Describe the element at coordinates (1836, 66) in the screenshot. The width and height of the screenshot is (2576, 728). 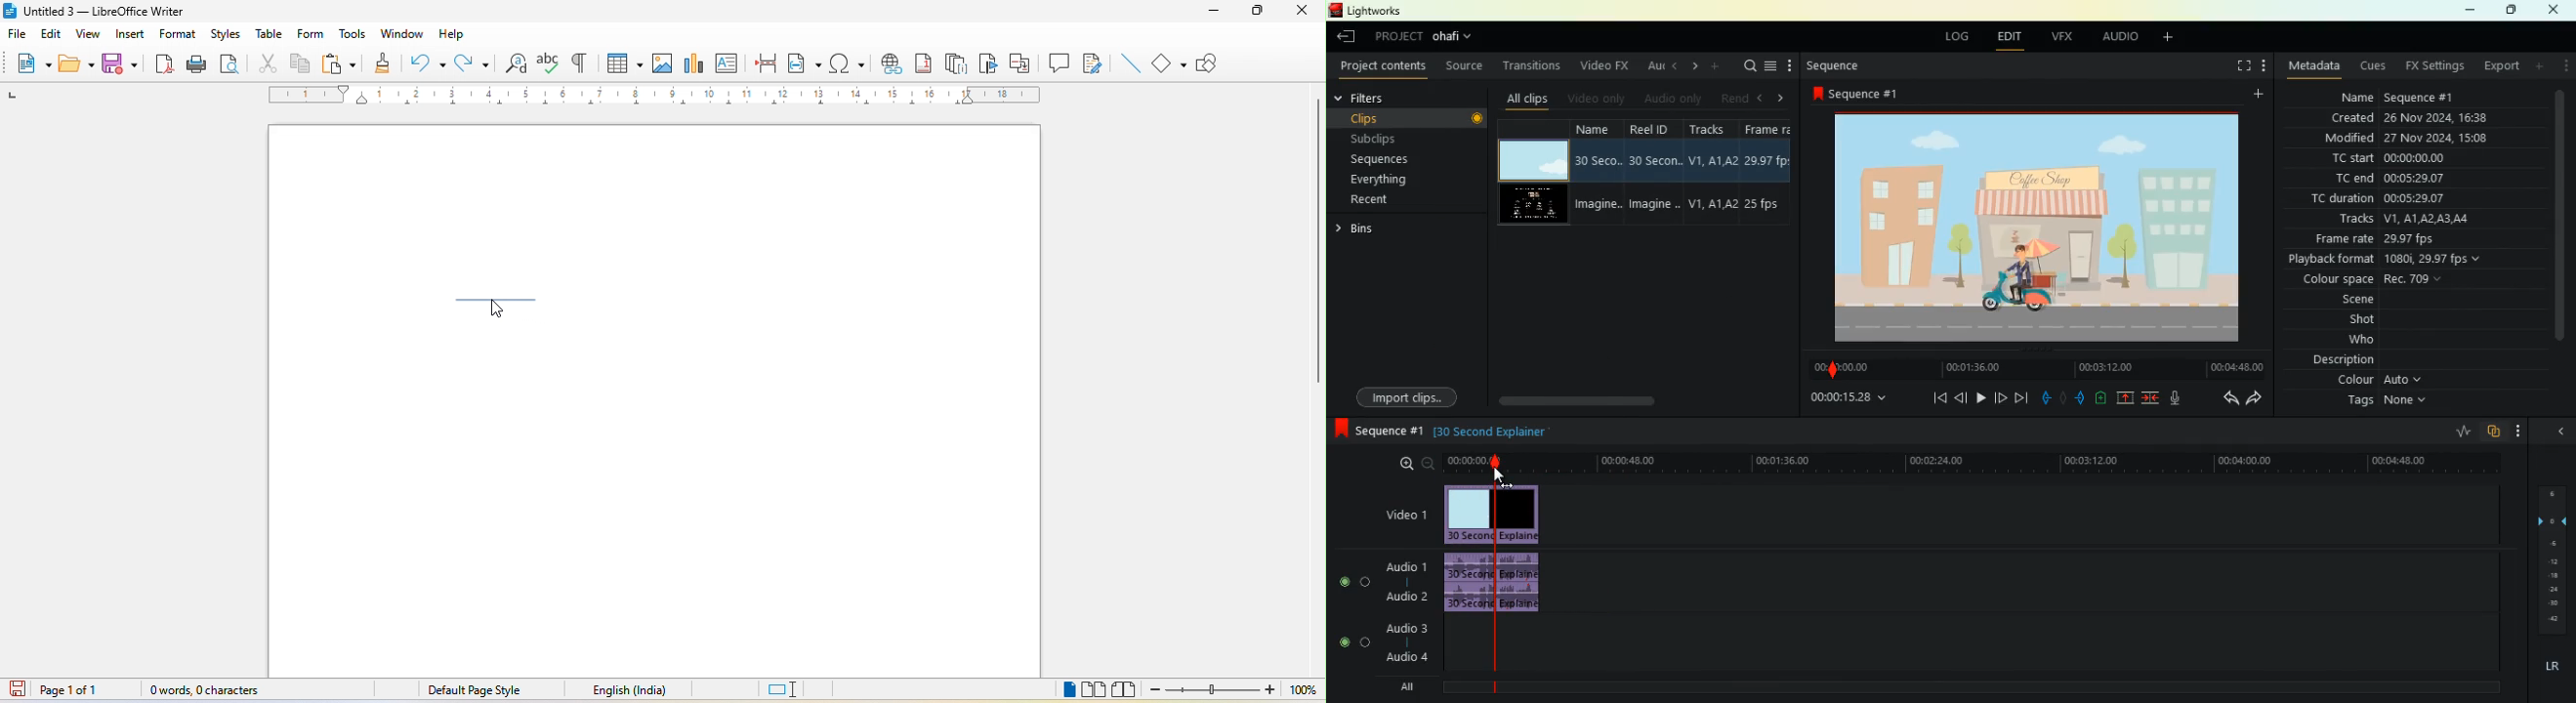
I see `sequence` at that location.